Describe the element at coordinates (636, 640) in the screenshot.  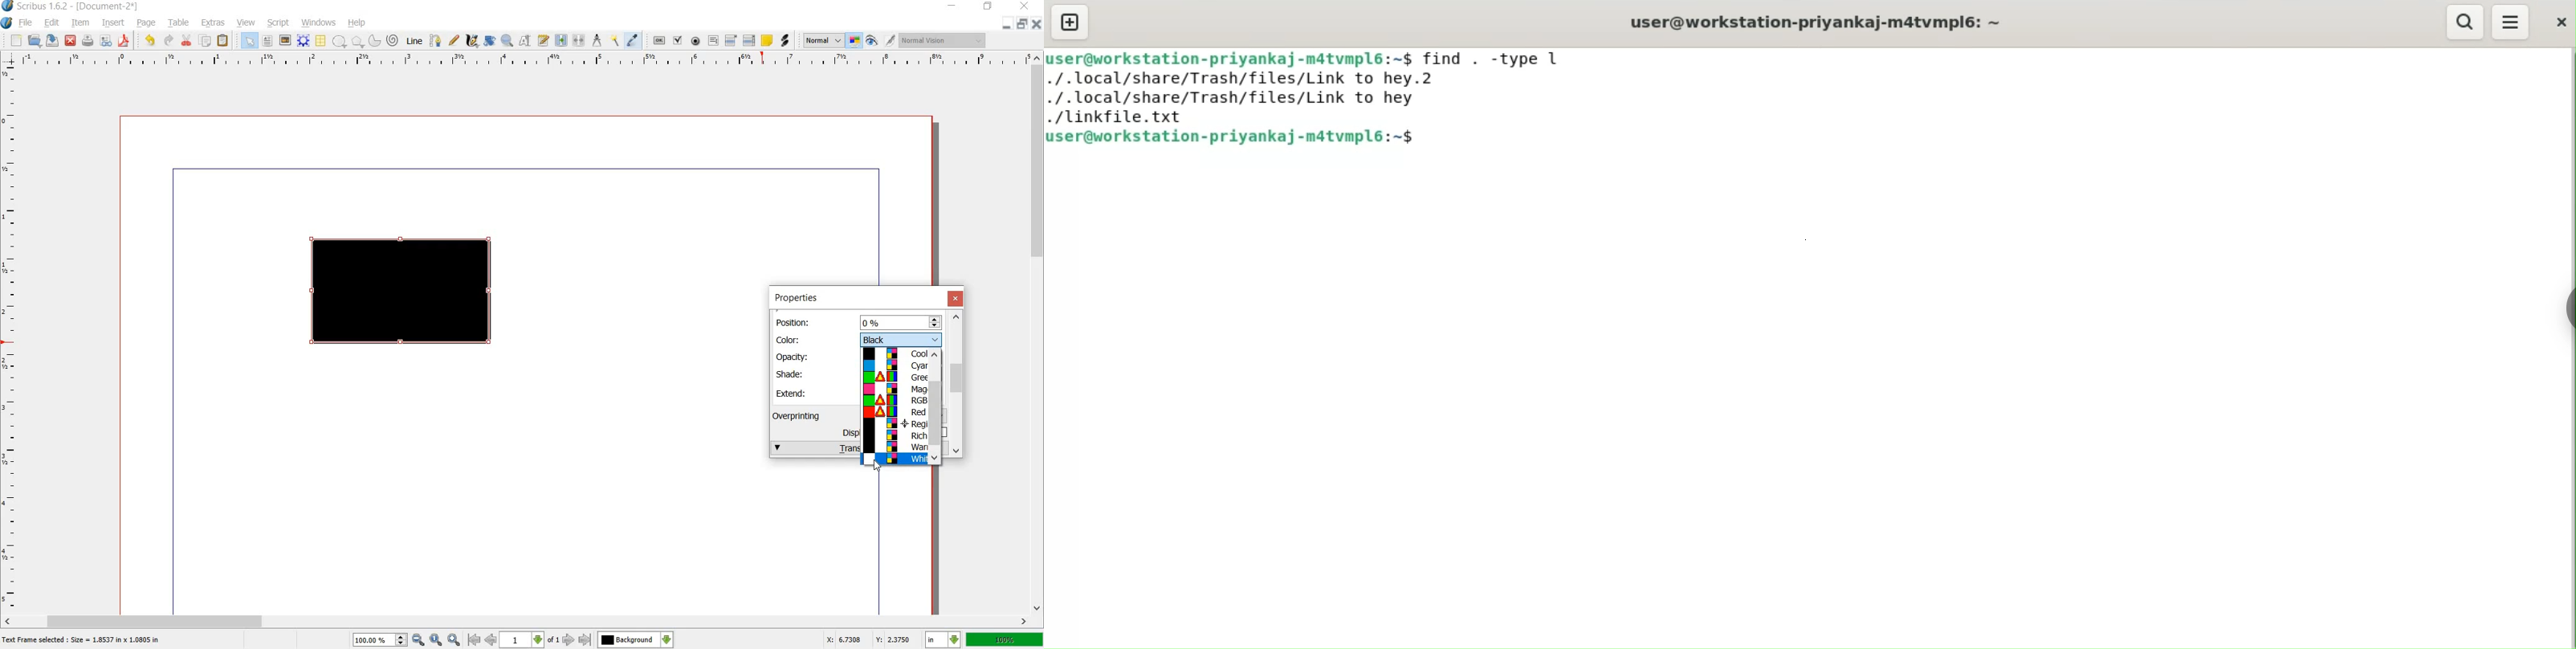
I see `Background` at that location.